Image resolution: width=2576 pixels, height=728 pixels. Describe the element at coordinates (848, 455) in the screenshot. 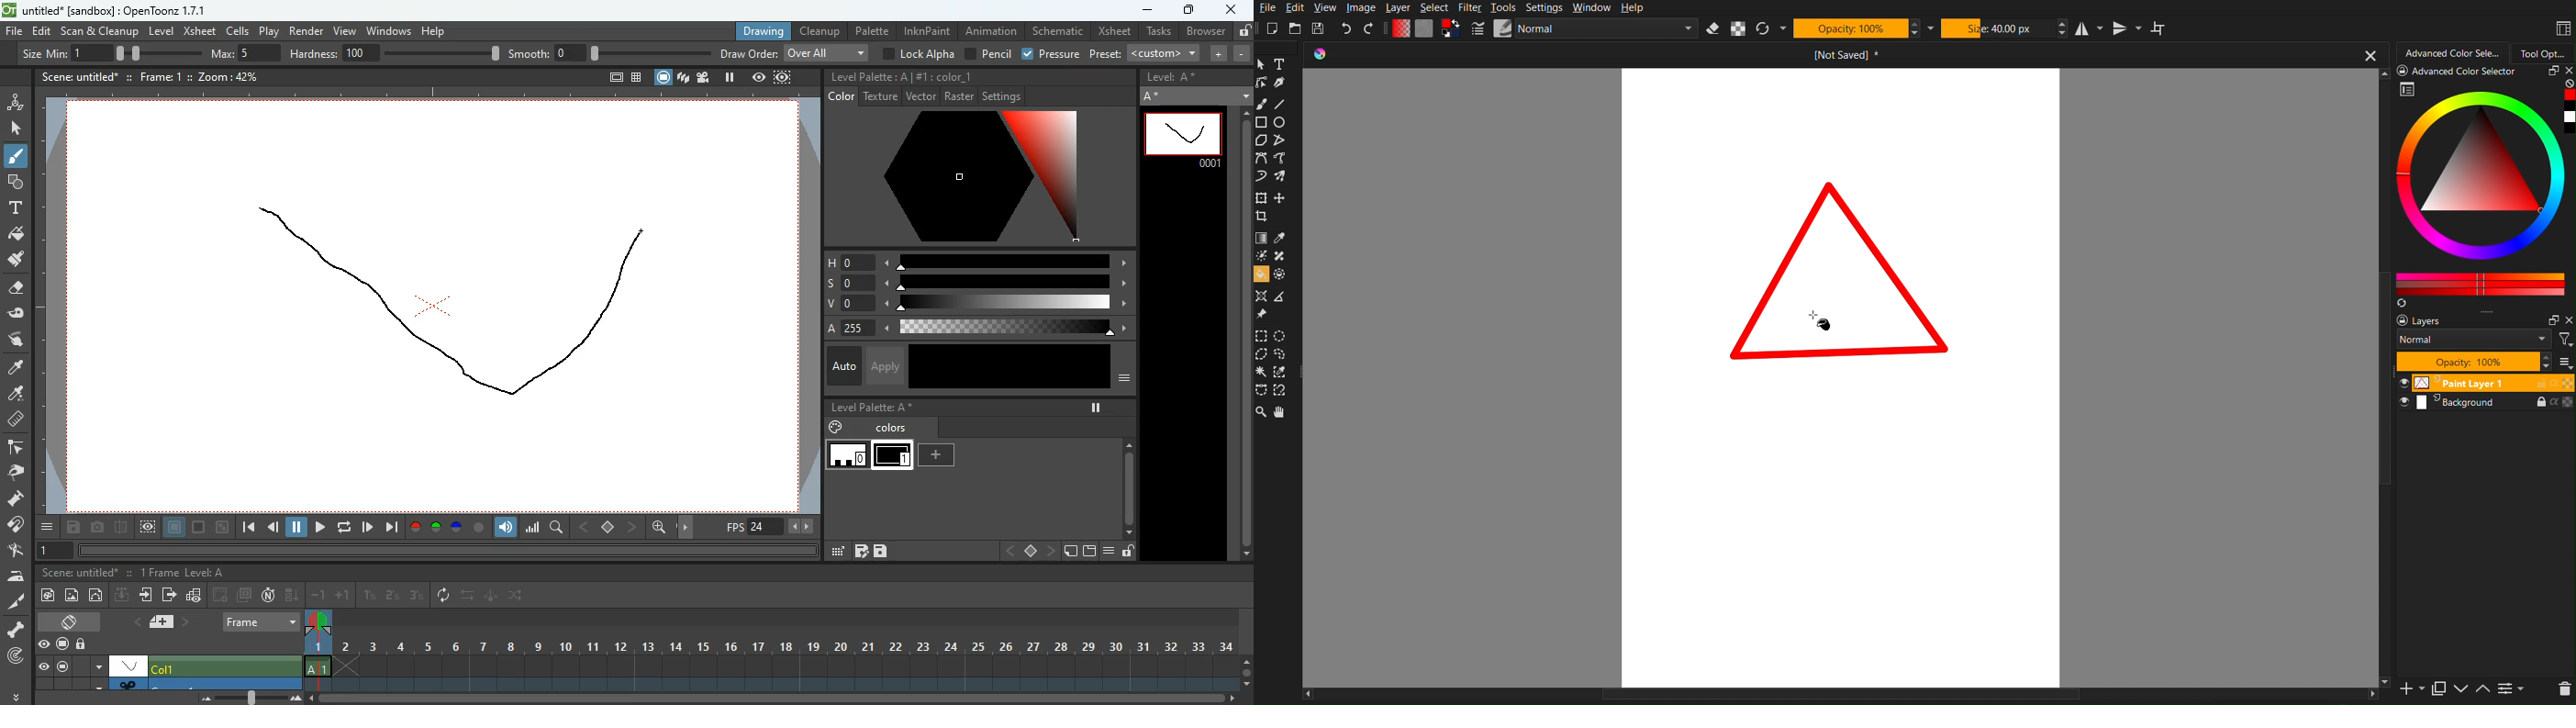

I see `frame0` at that location.